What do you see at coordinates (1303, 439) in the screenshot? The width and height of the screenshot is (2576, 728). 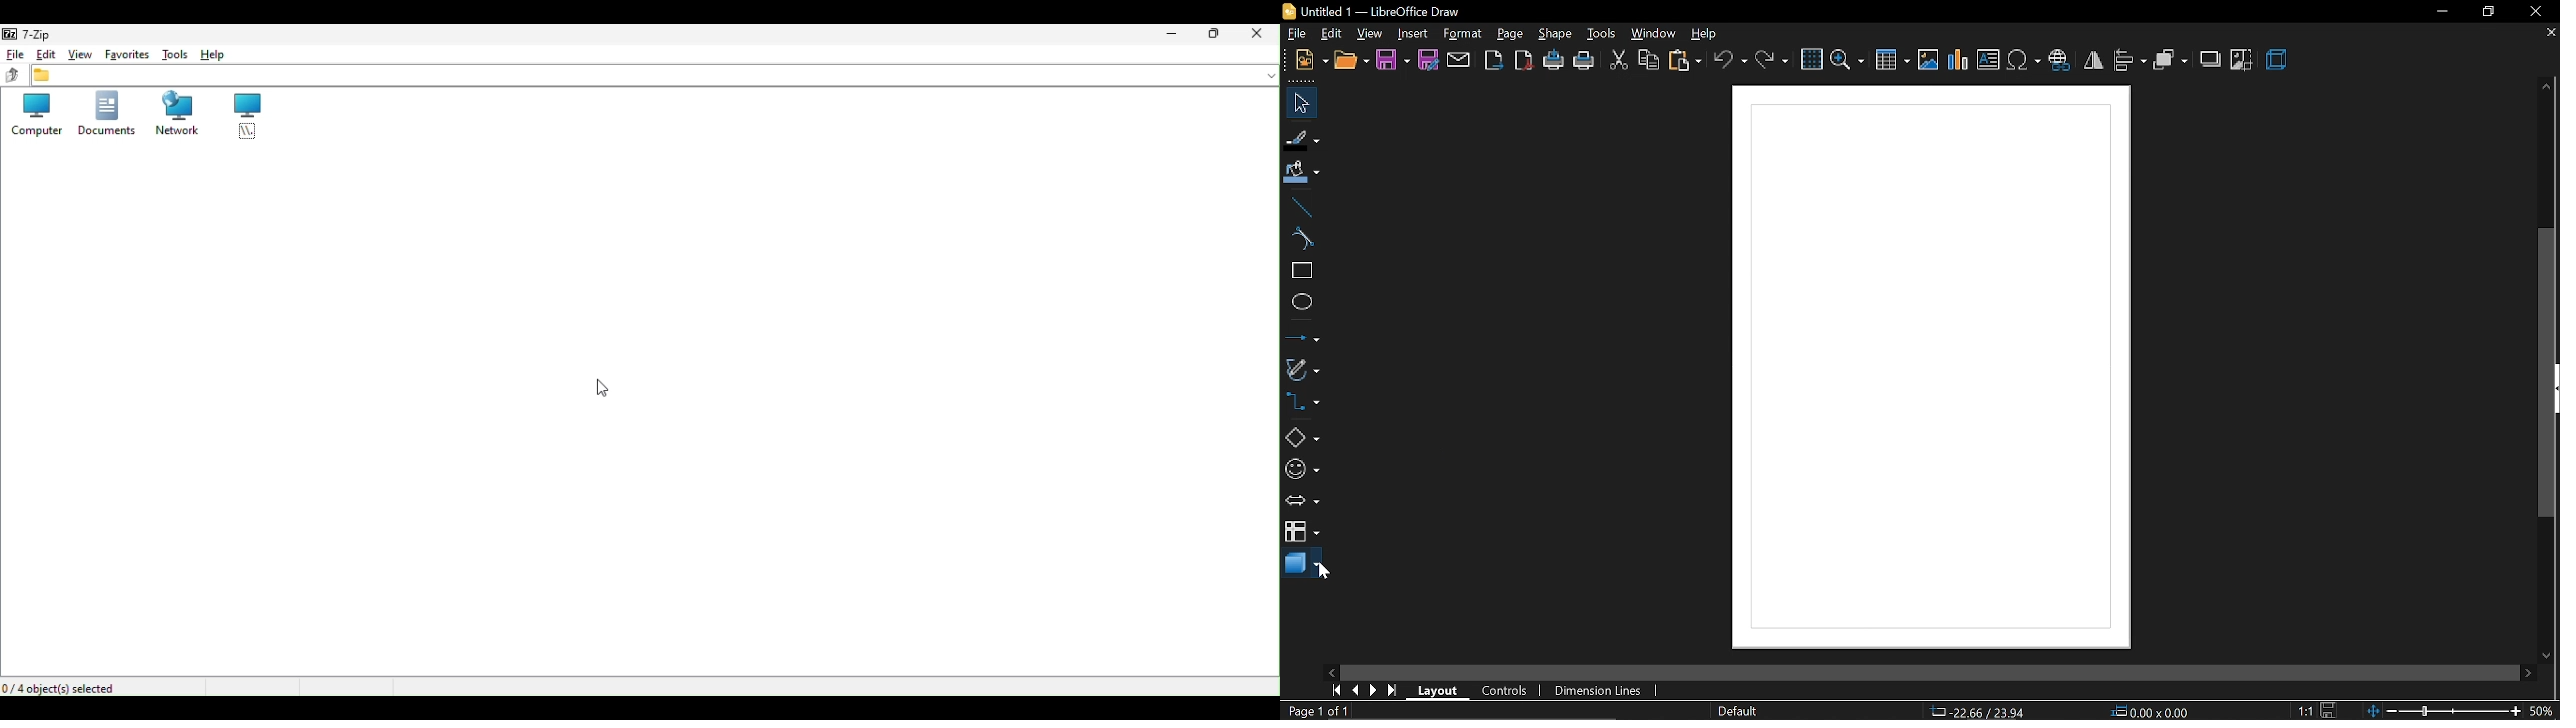 I see `basic shapes` at bounding box center [1303, 439].